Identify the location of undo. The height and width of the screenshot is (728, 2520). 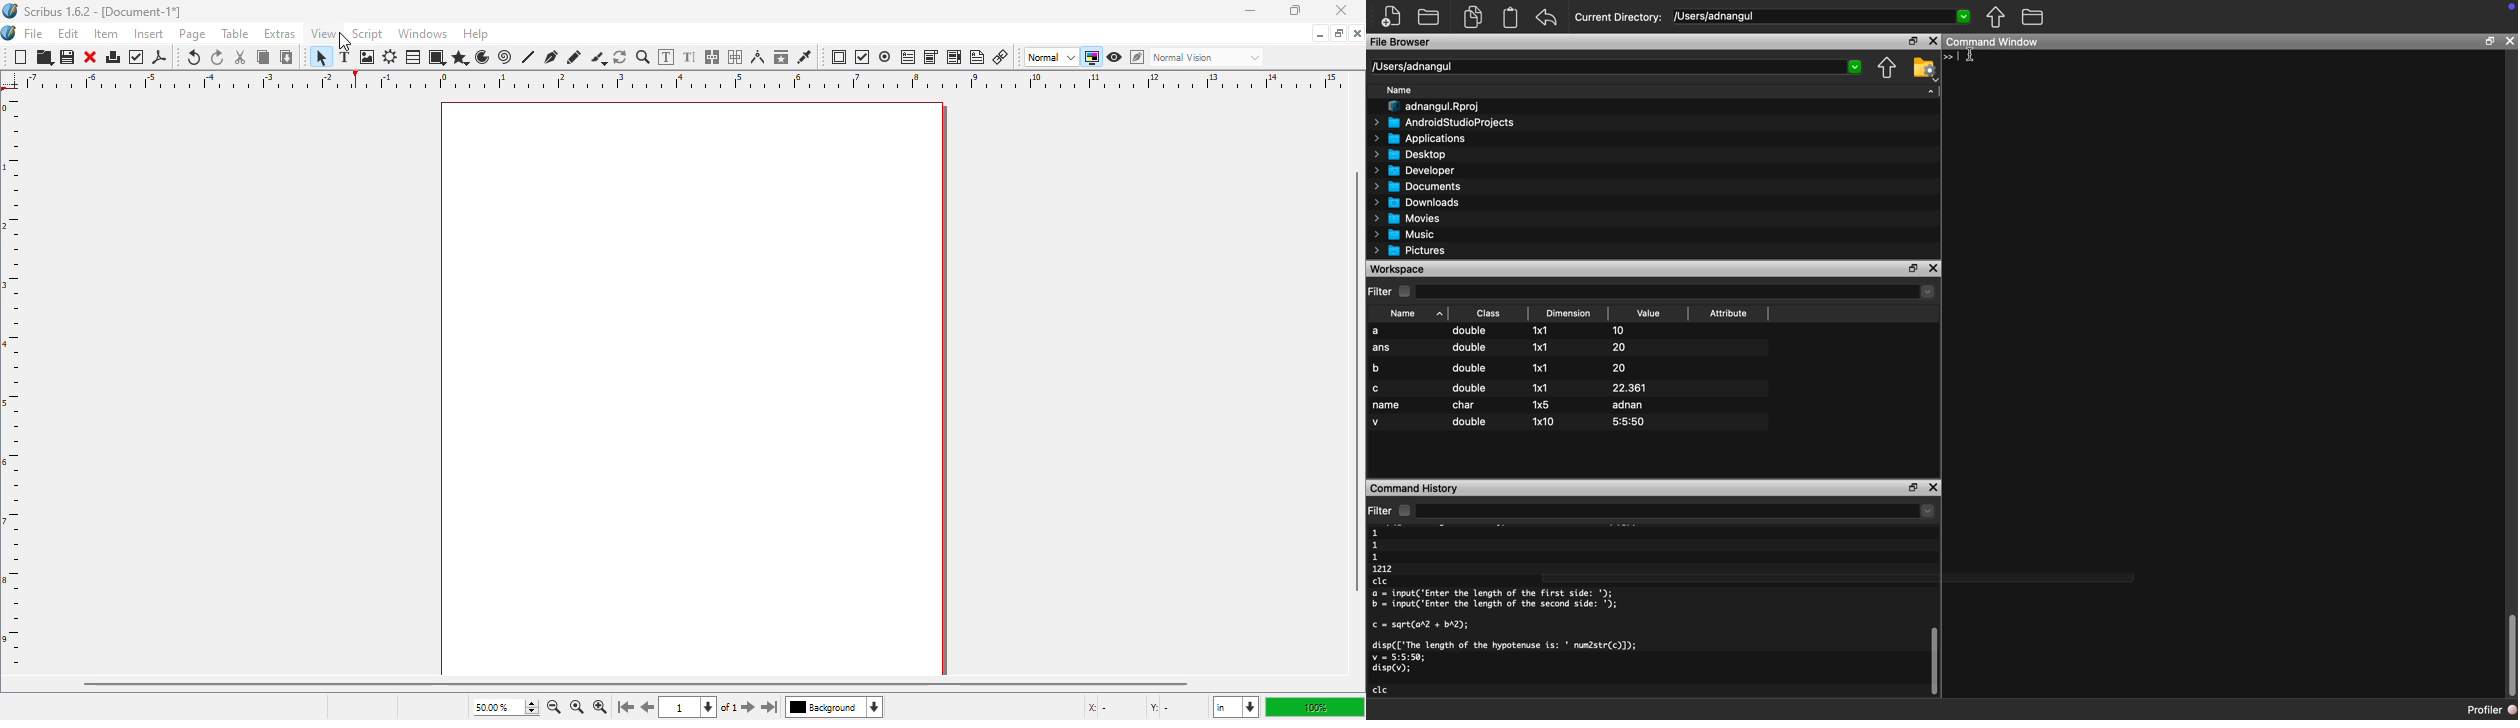
(194, 57).